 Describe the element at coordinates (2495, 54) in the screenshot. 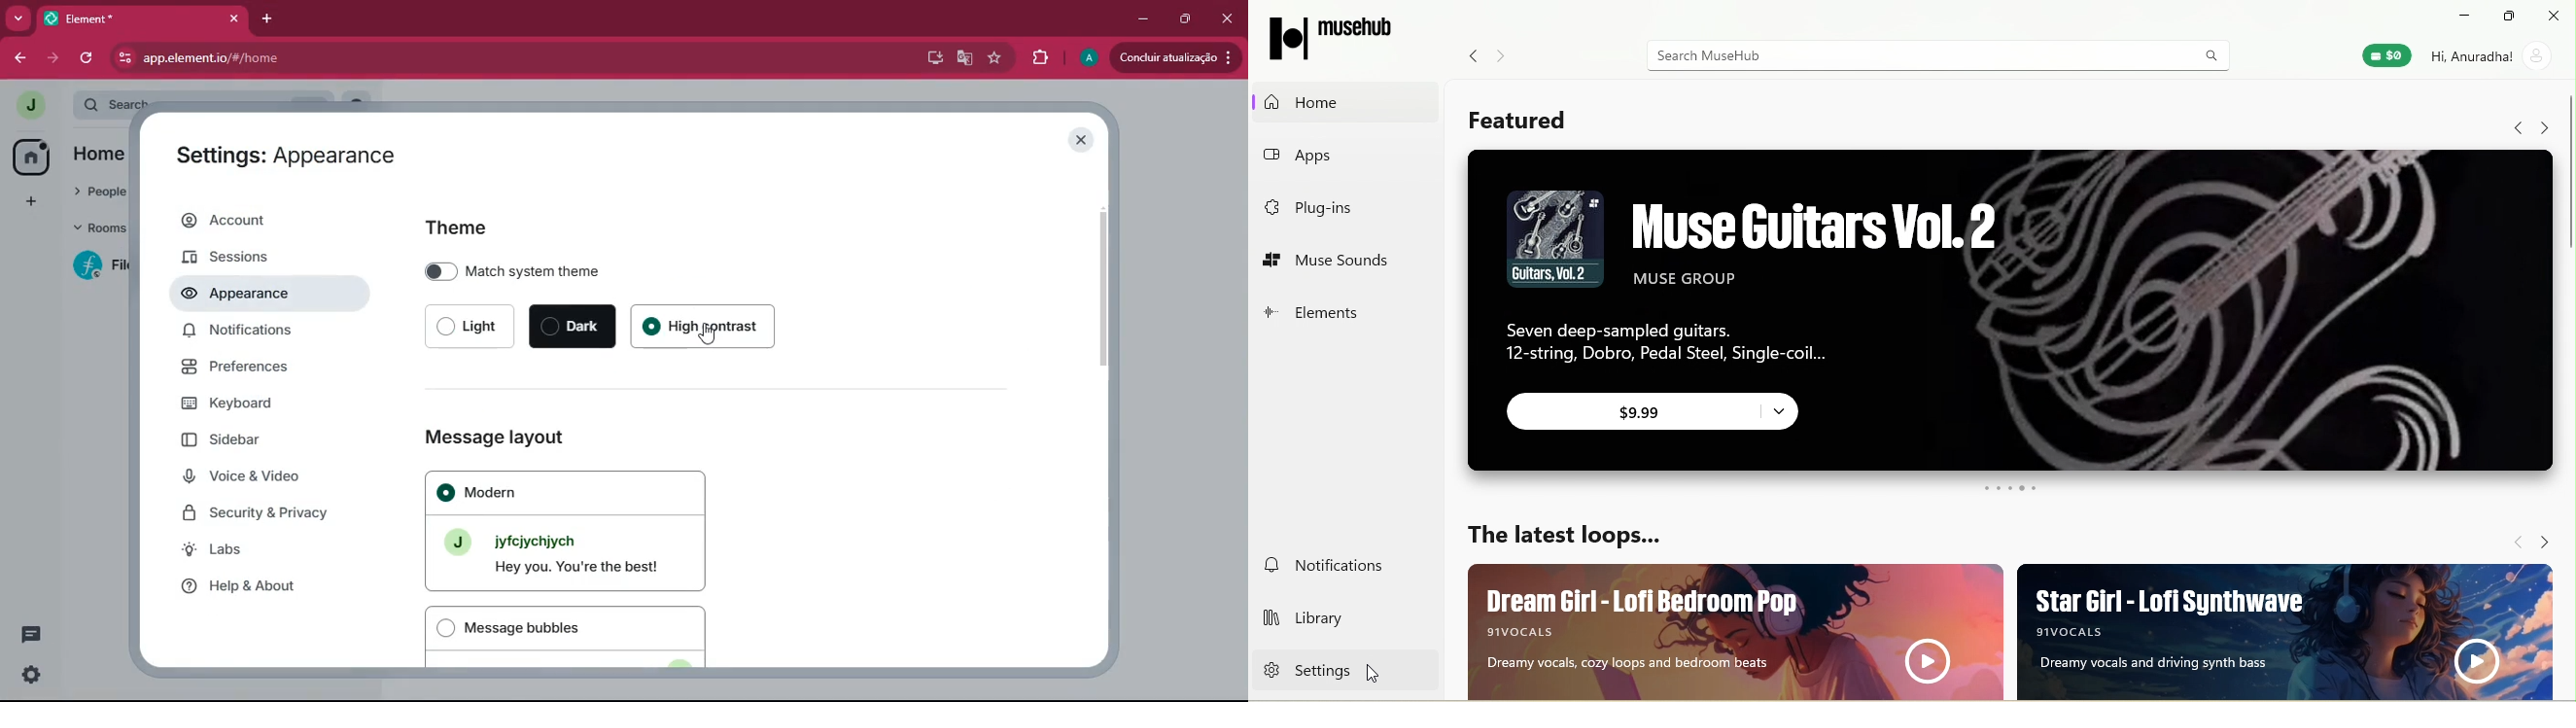

I see `account` at that location.